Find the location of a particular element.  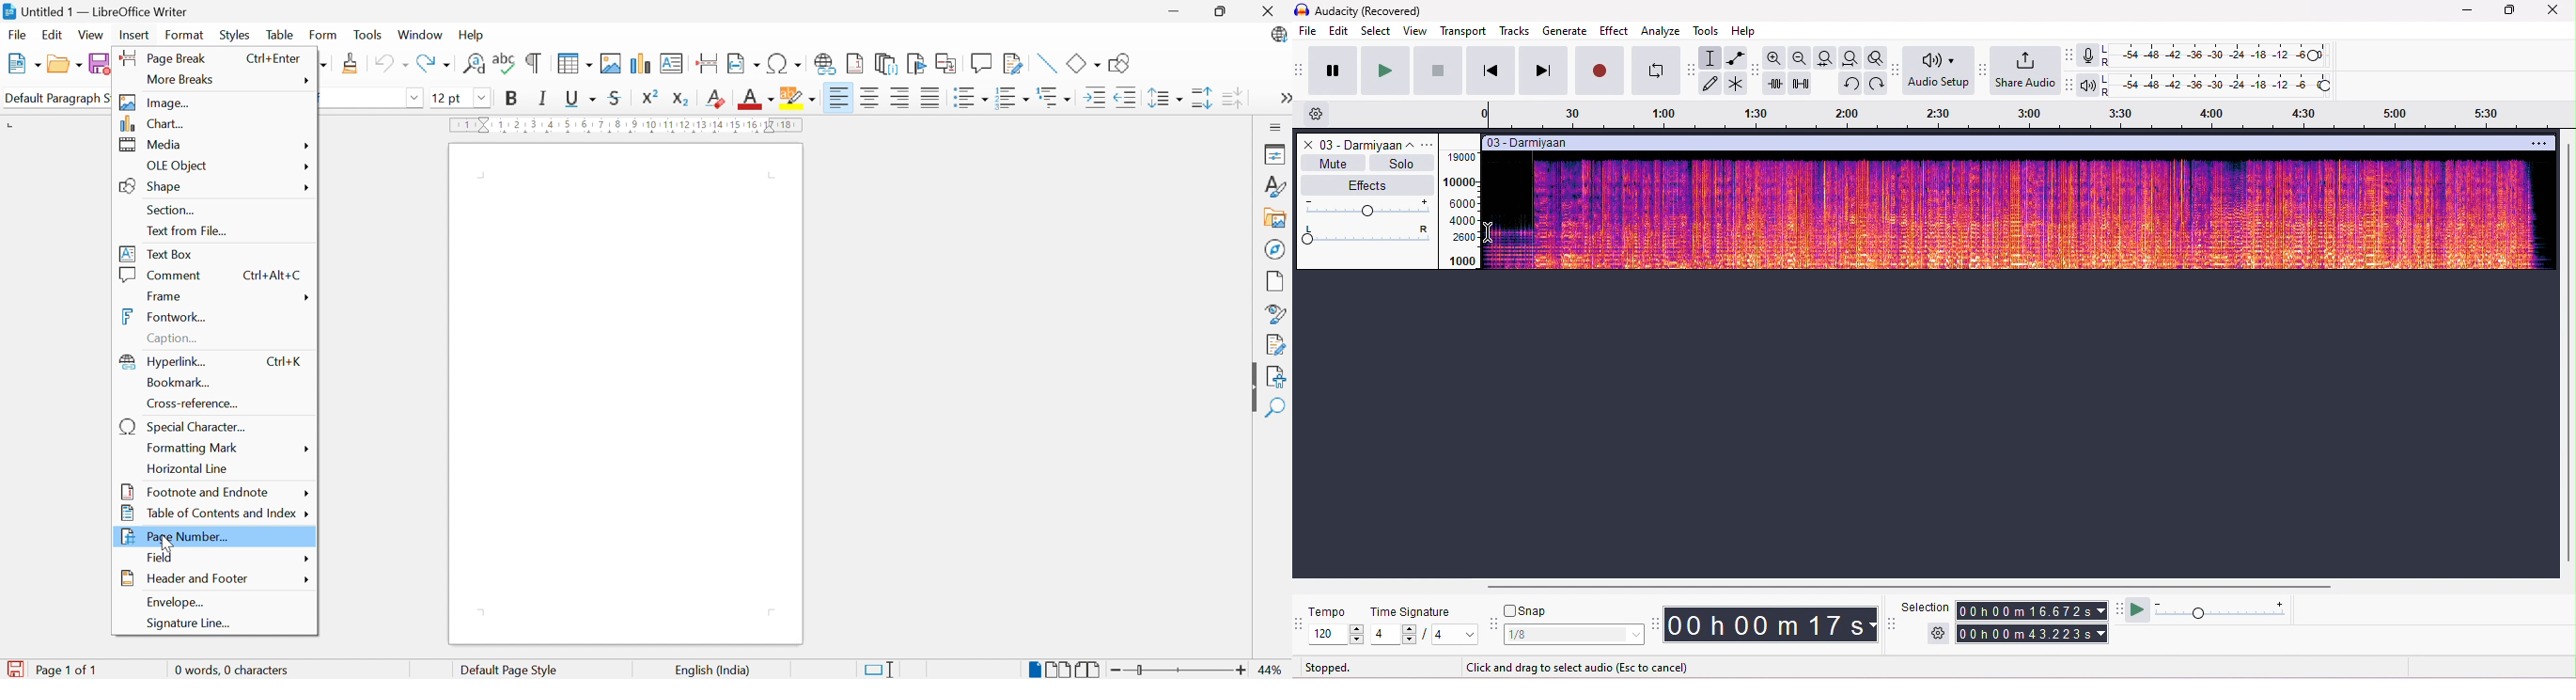

playback meter toolbar is located at coordinates (2072, 85).